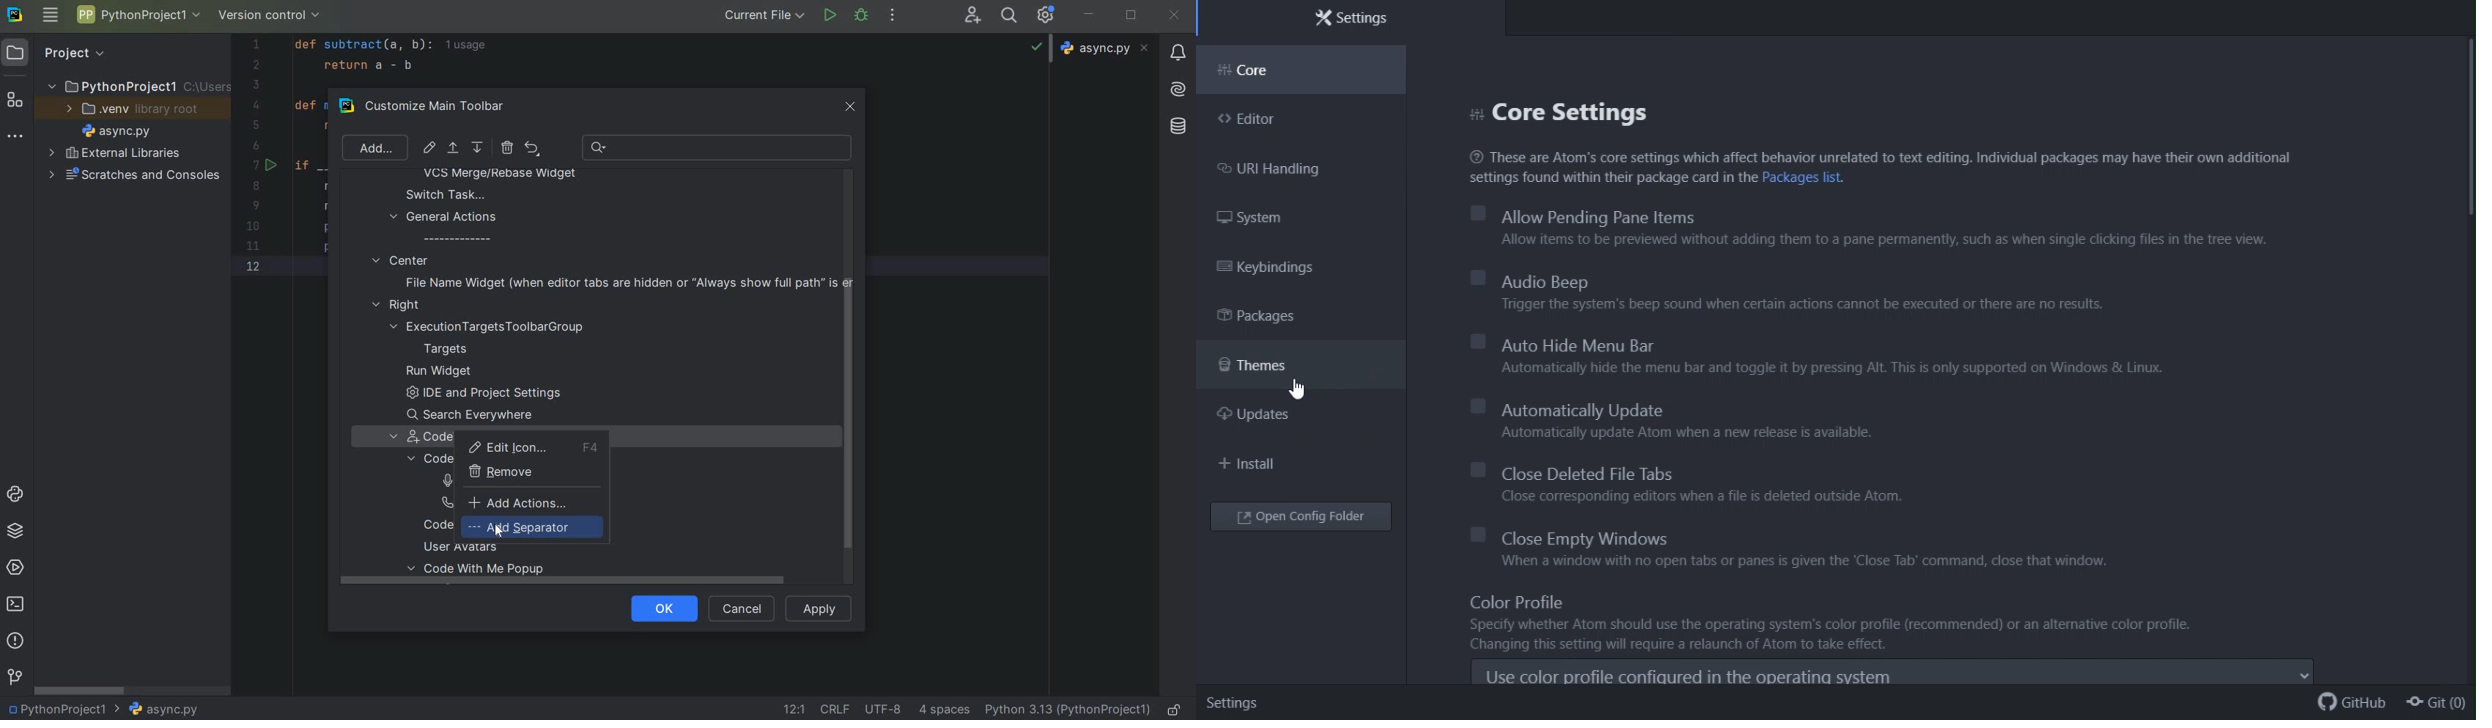 This screenshot has height=728, width=2492. I want to click on Allow pending Pane items, so click(1873, 226).